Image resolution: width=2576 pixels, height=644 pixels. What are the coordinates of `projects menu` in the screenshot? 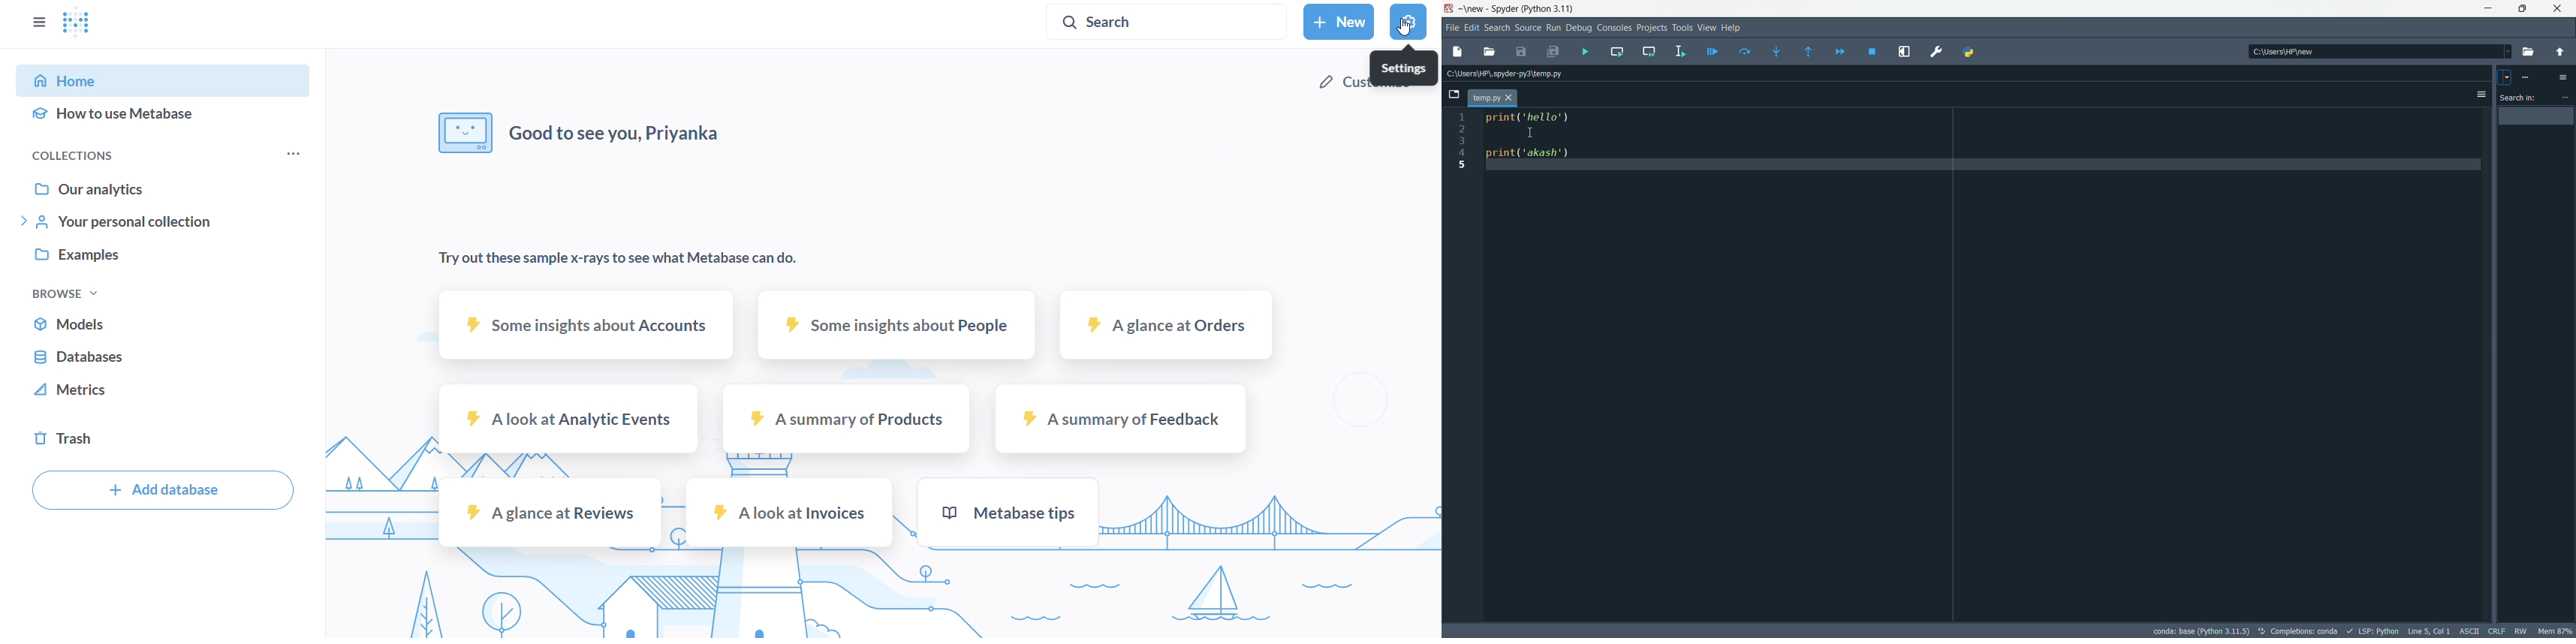 It's located at (1652, 28).